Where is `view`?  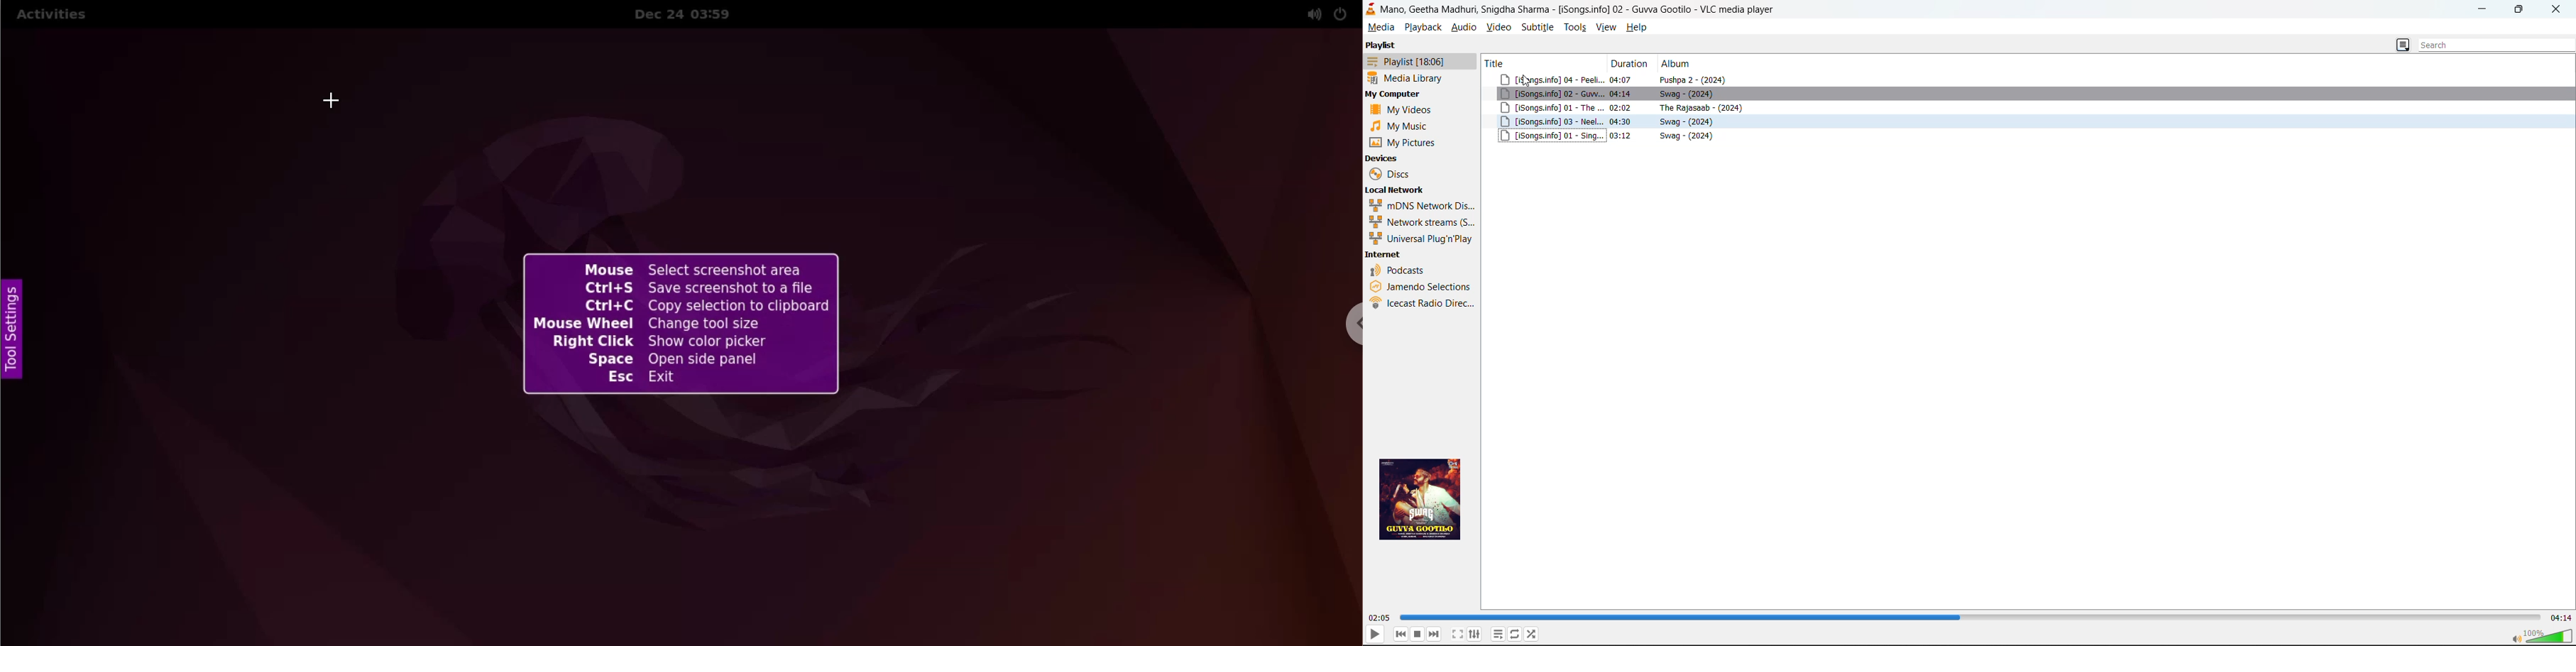 view is located at coordinates (1607, 27).